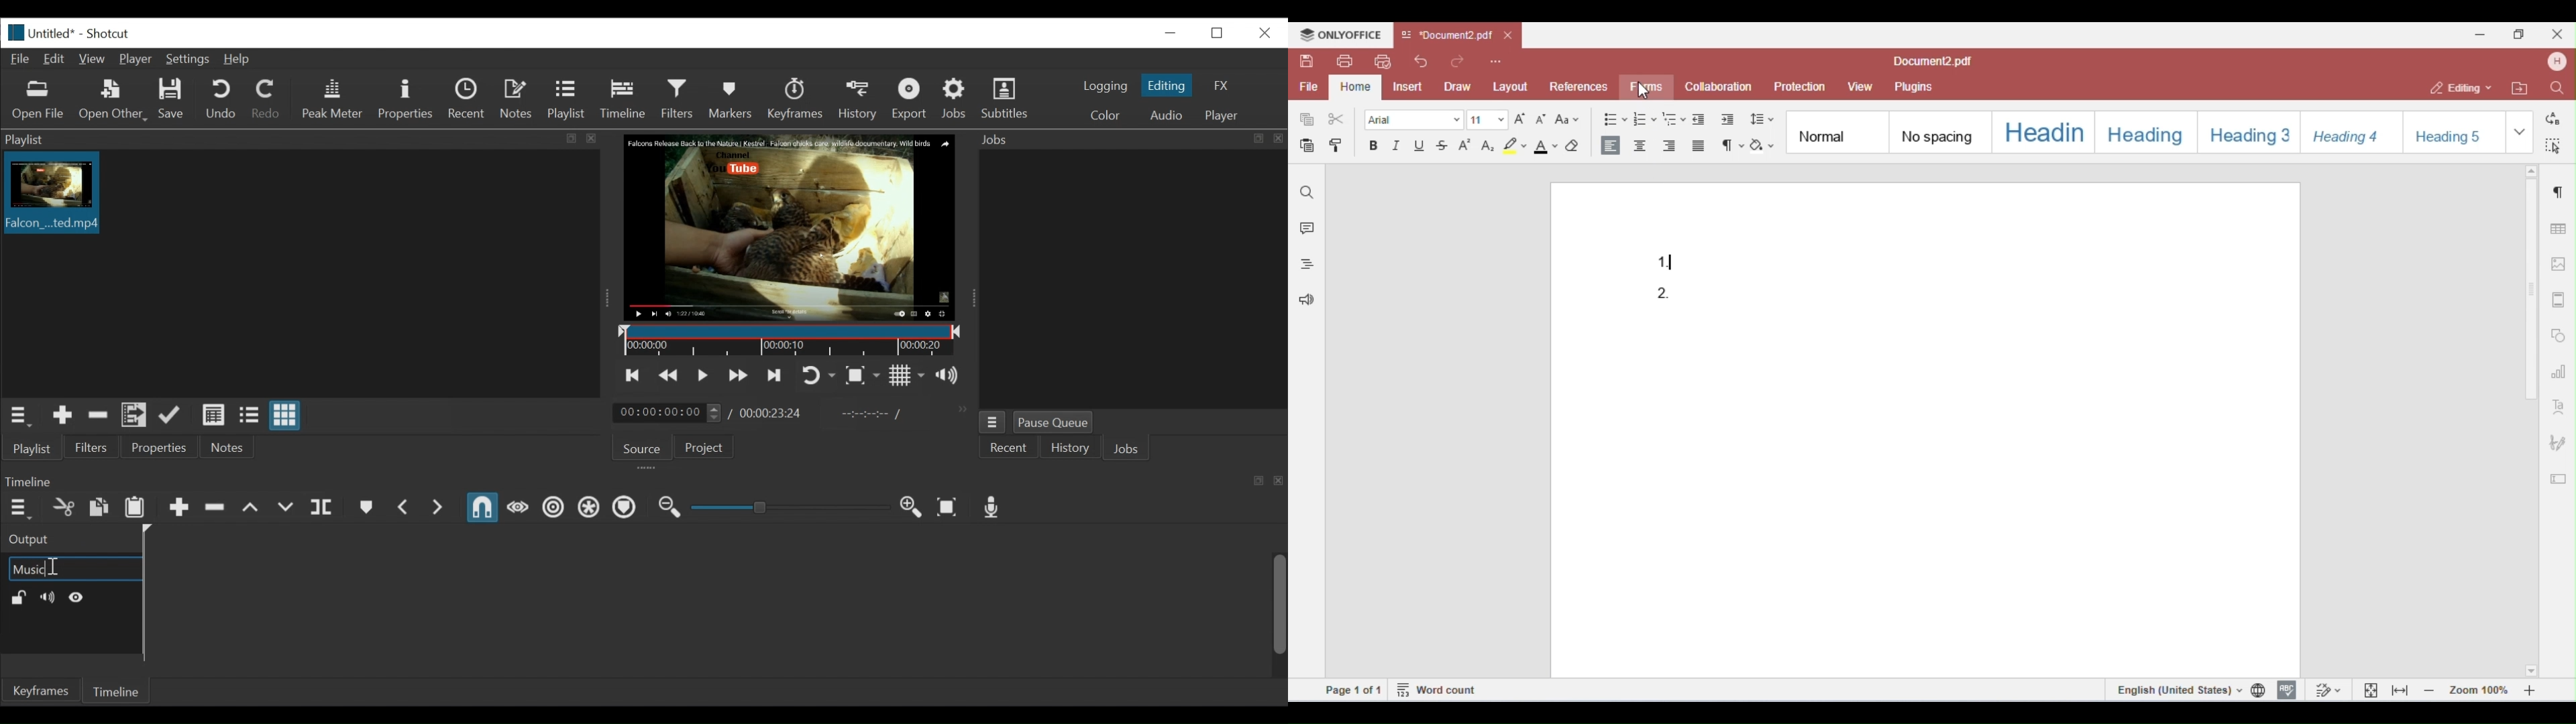 The width and height of the screenshot is (2576, 728). Describe the element at coordinates (910, 100) in the screenshot. I see `Export` at that location.